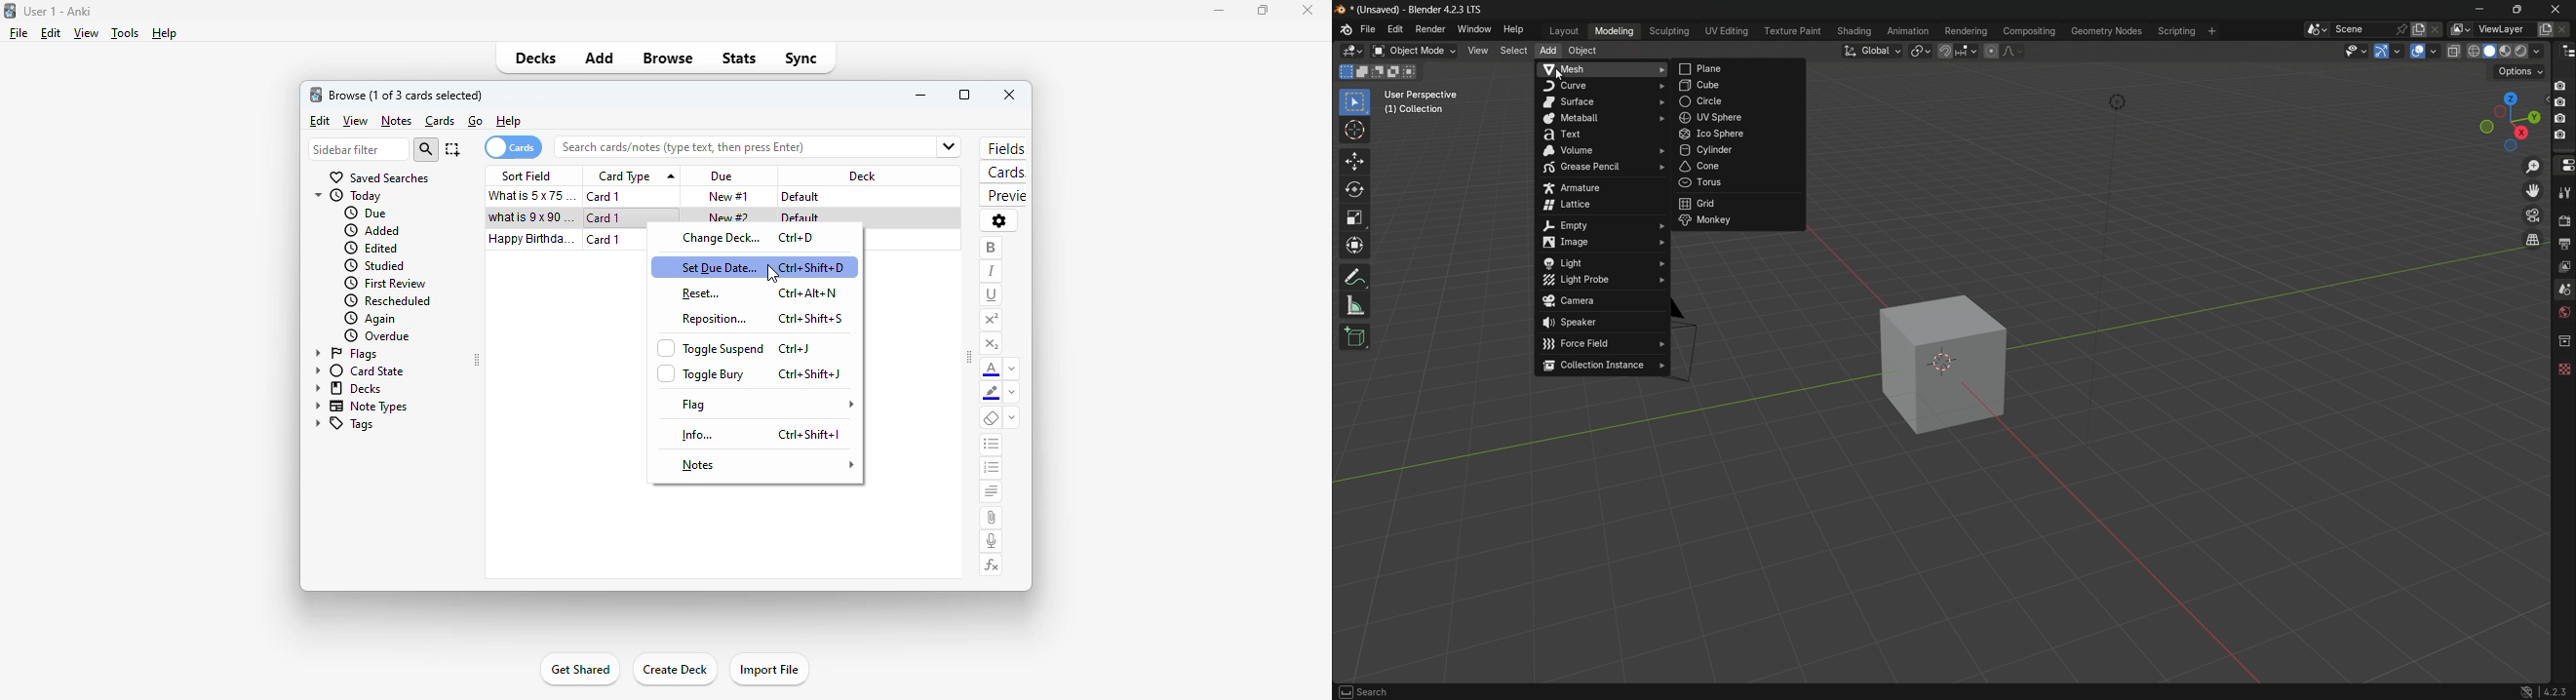 The image size is (2576, 700). I want to click on object, so click(1583, 53).